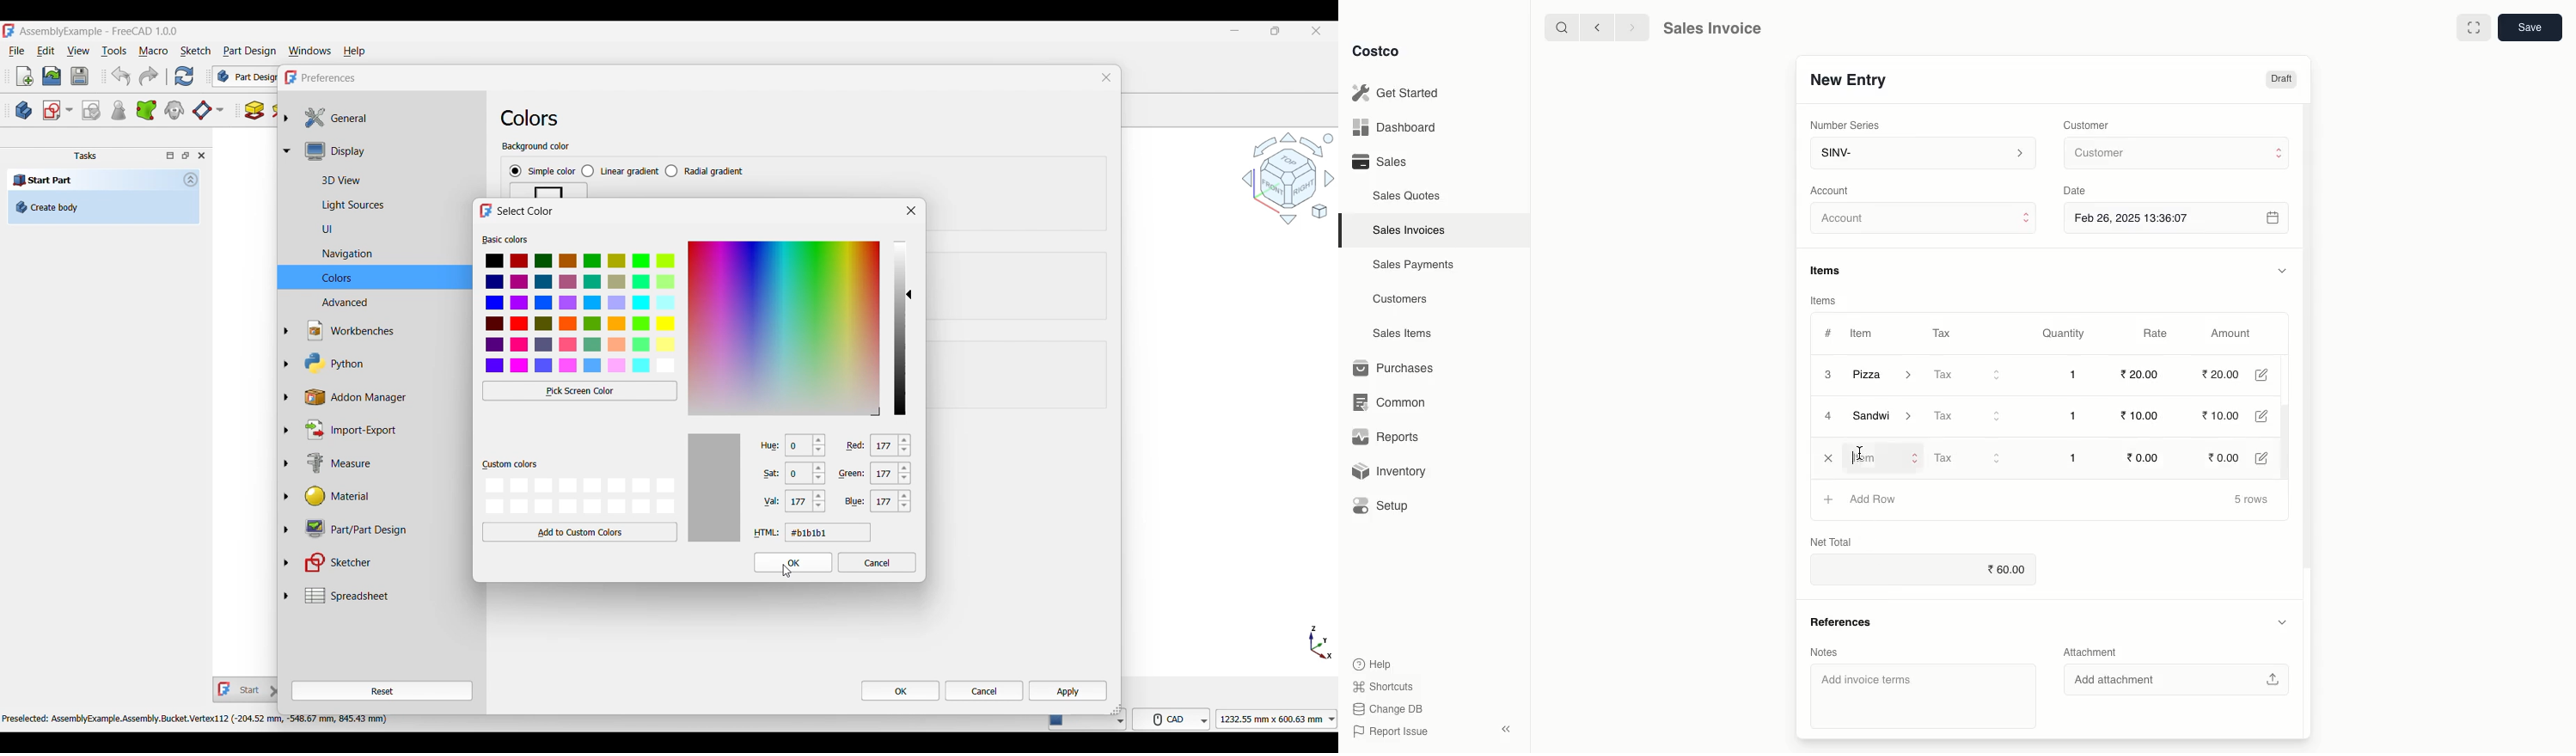 The image size is (2576, 756). I want to click on Tax, so click(1941, 330).